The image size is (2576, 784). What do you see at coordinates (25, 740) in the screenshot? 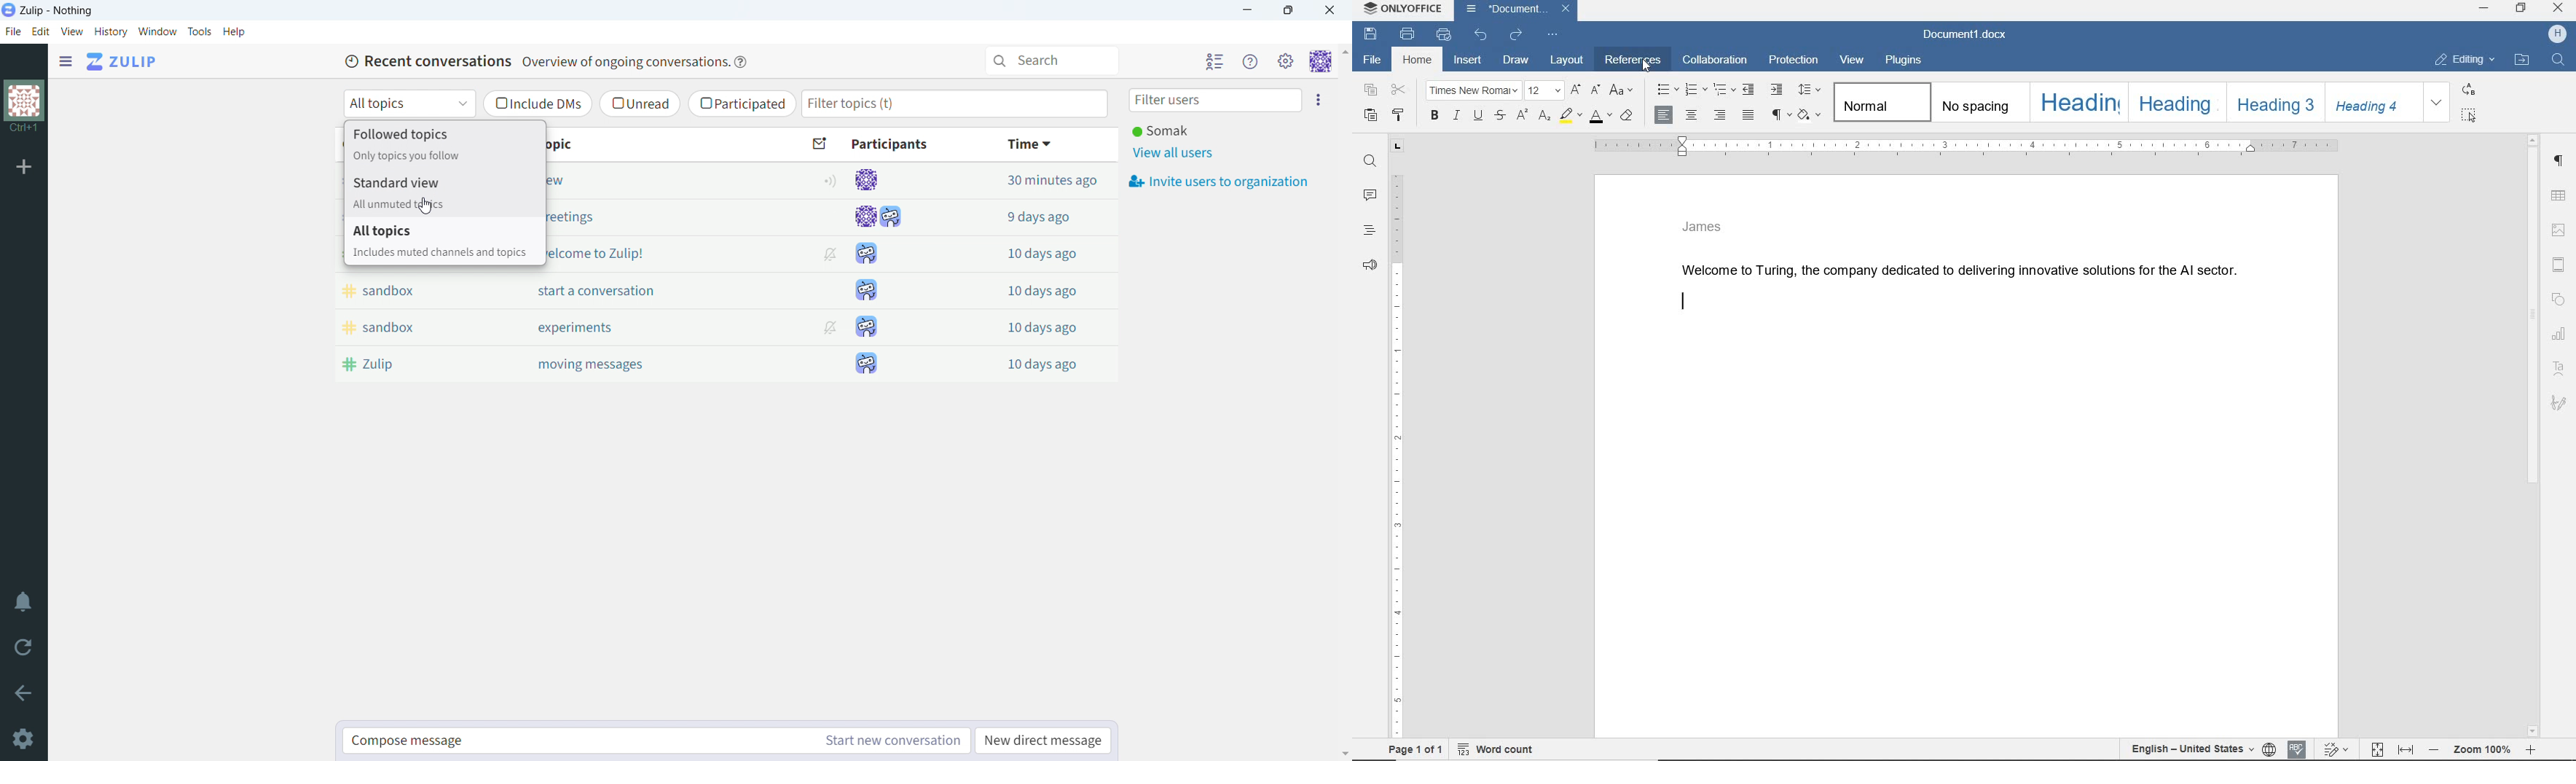
I see `settings` at bounding box center [25, 740].